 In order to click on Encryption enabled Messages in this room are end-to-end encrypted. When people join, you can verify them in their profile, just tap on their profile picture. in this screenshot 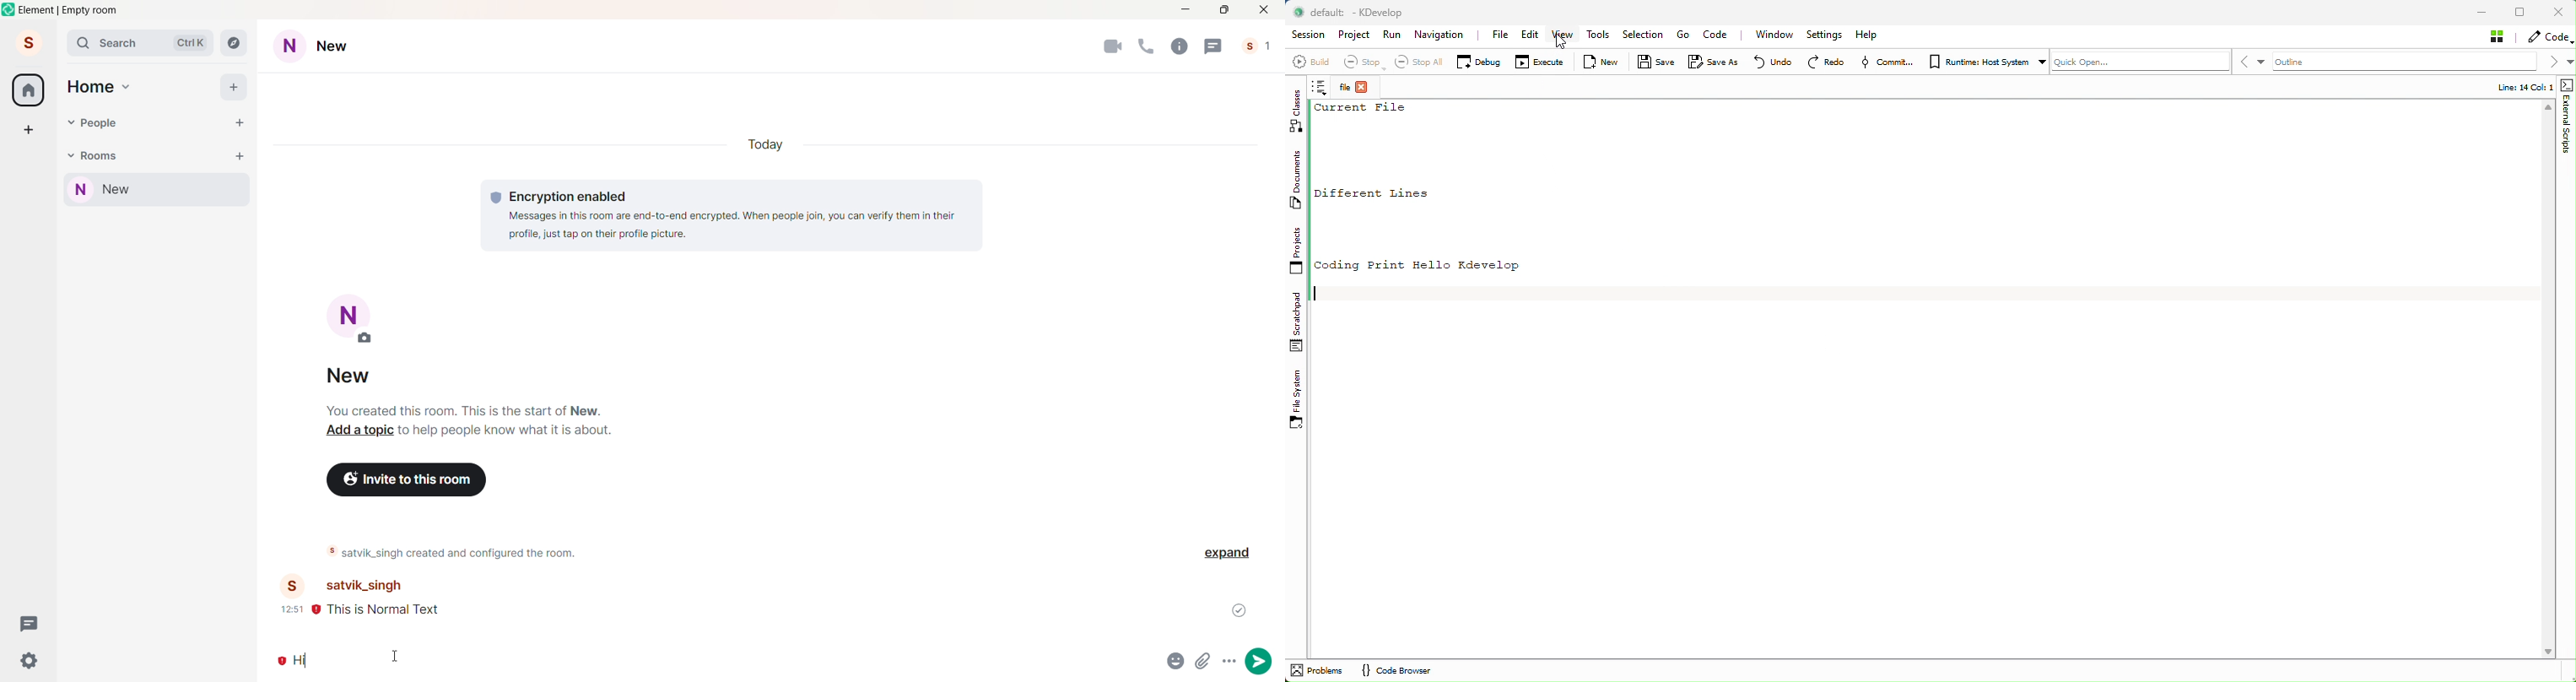, I will do `click(733, 214)`.